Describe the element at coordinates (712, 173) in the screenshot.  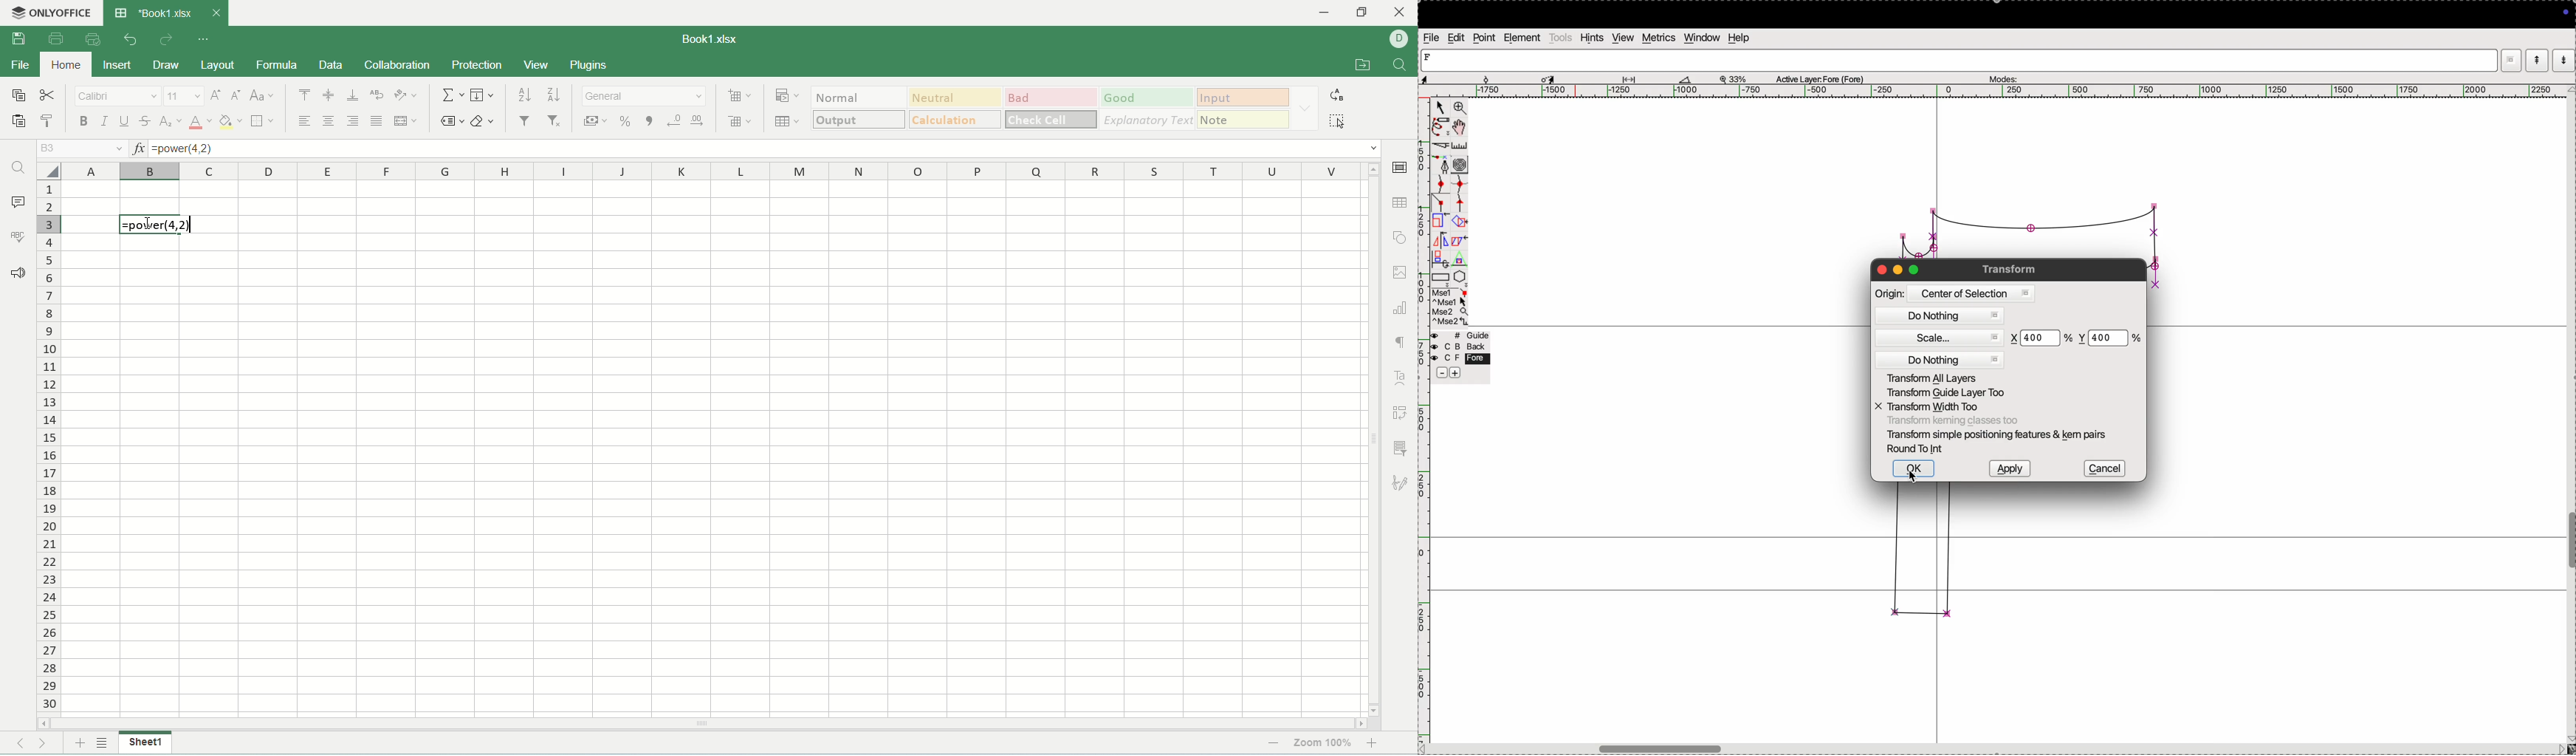
I see `column name` at that location.